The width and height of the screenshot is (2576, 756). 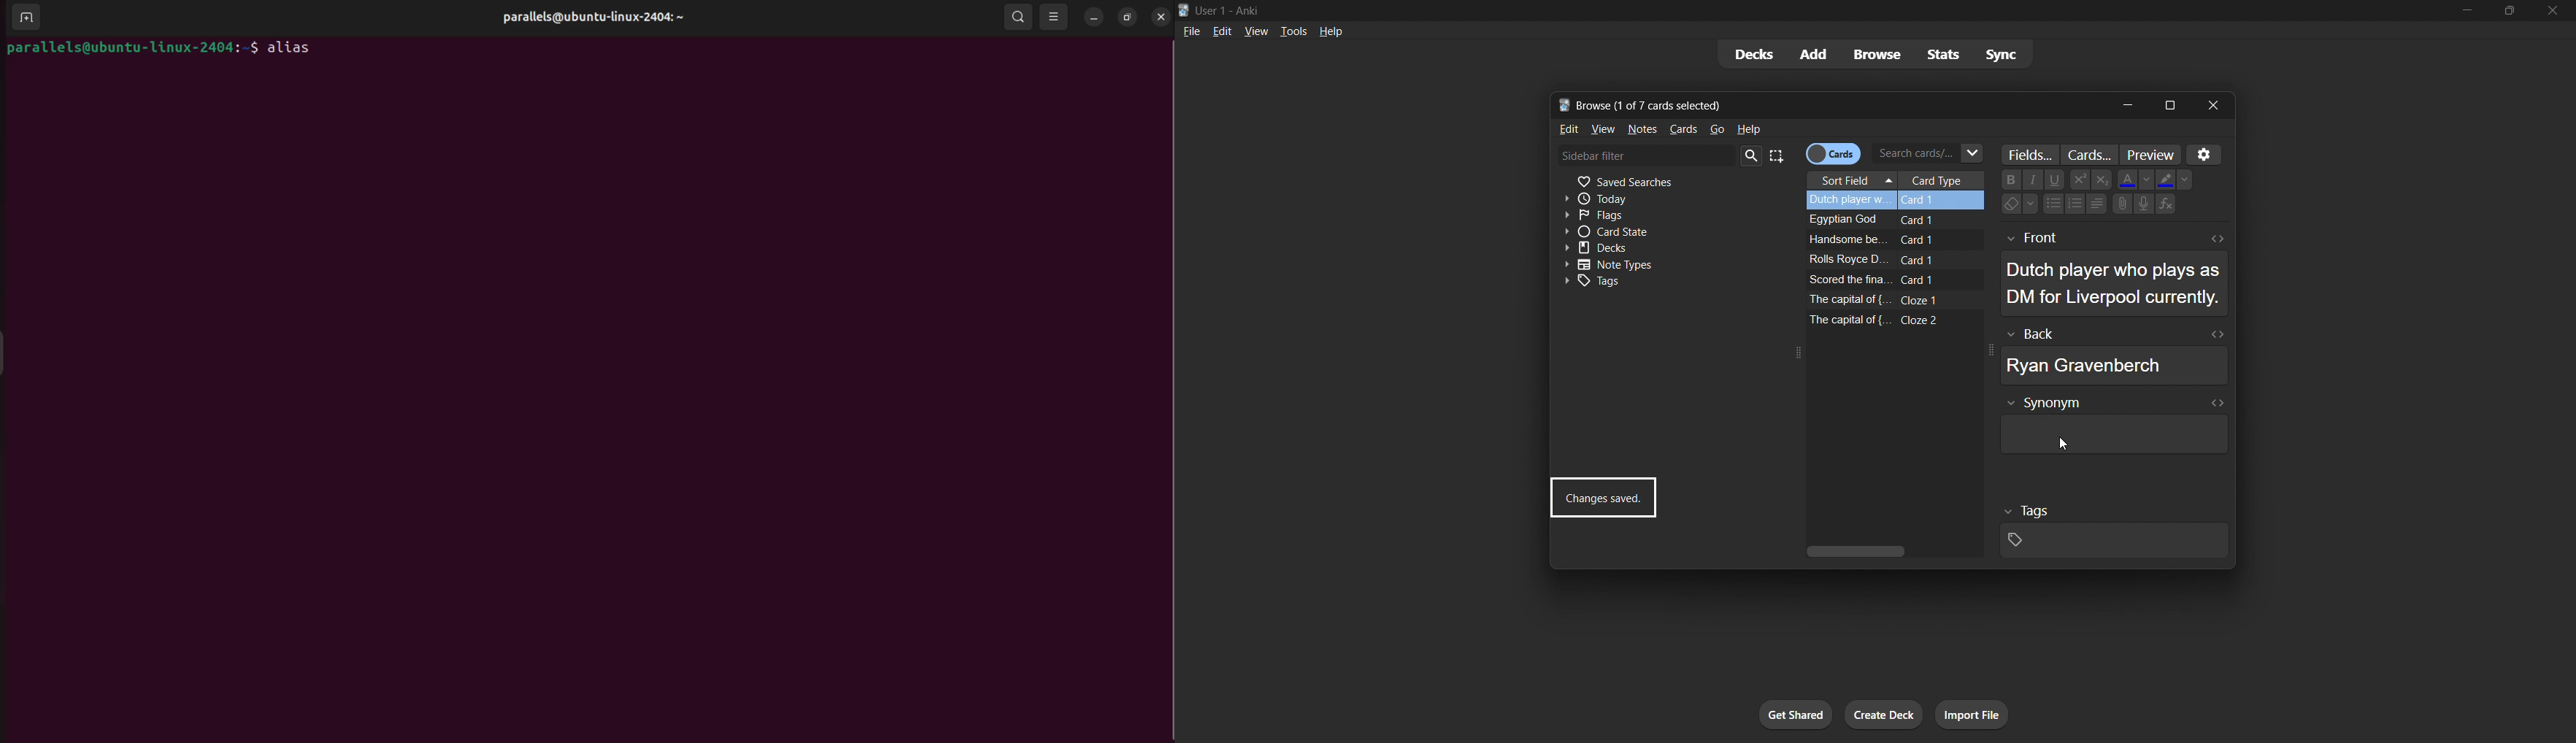 What do you see at coordinates (1646, 248) in the screenshot?
I see `decks toggle` at bounding box center [1646, 248].